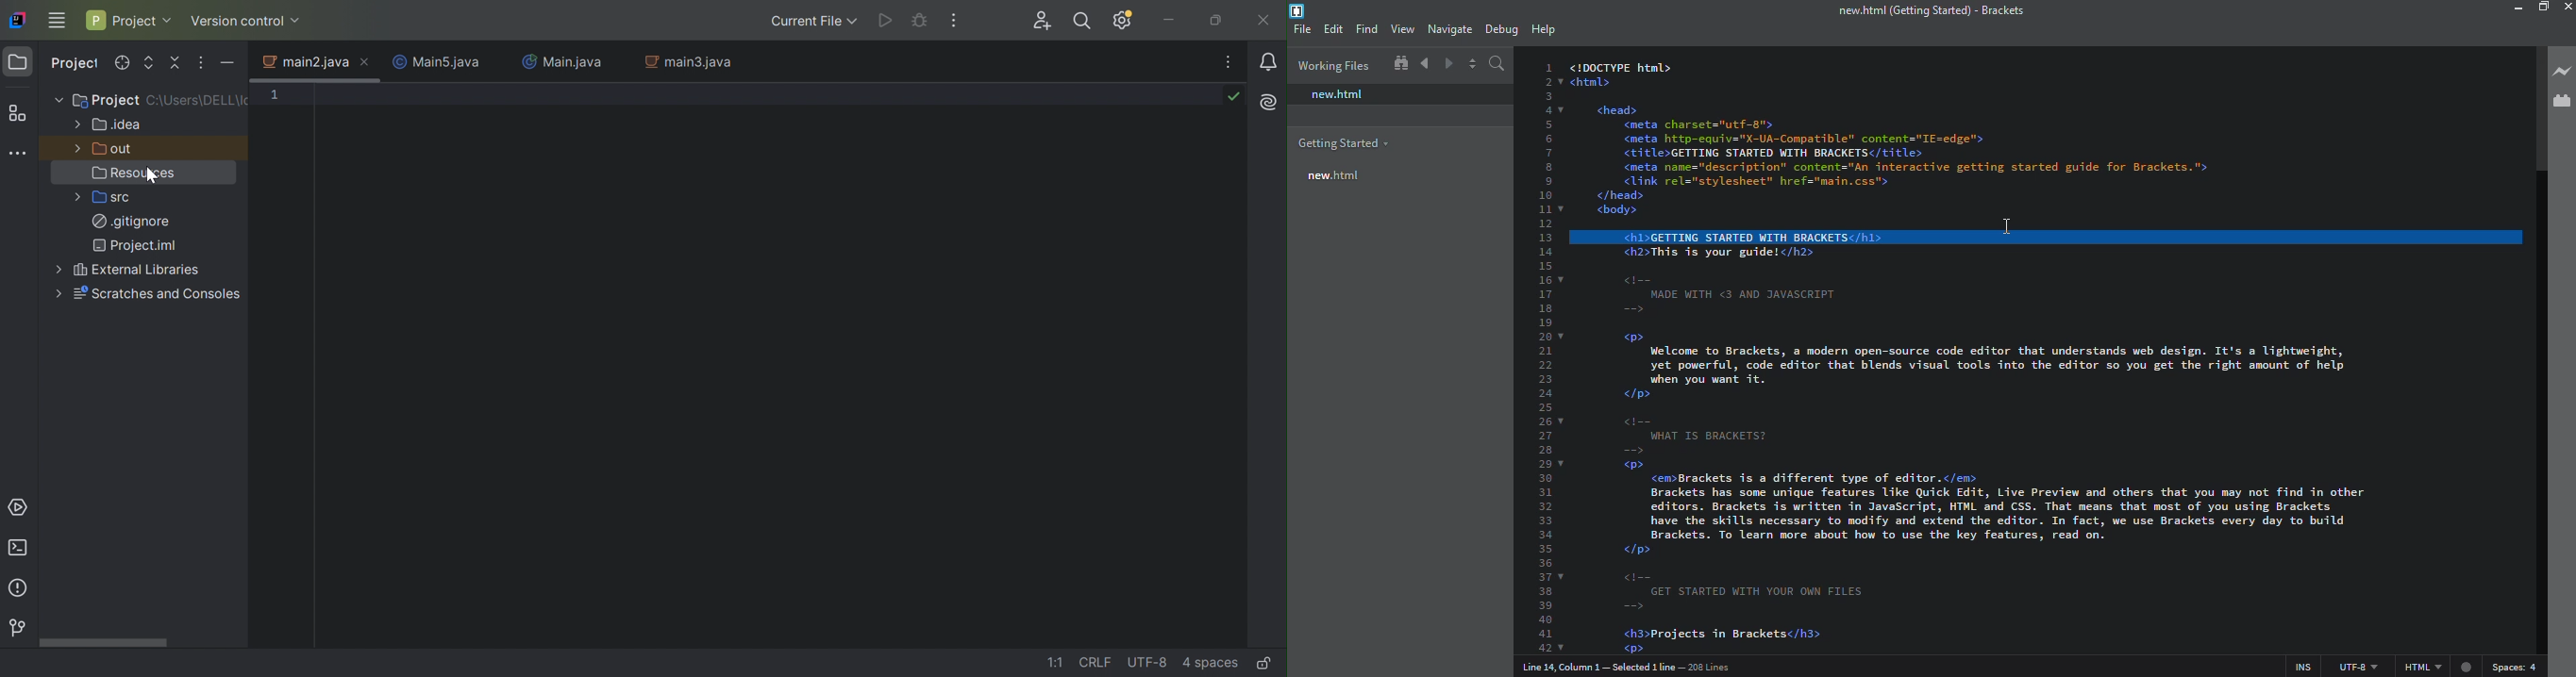  What do you see at coordinates (1402, 29) in the screenshot?
I see `view` at bounding box center [1402, 29].